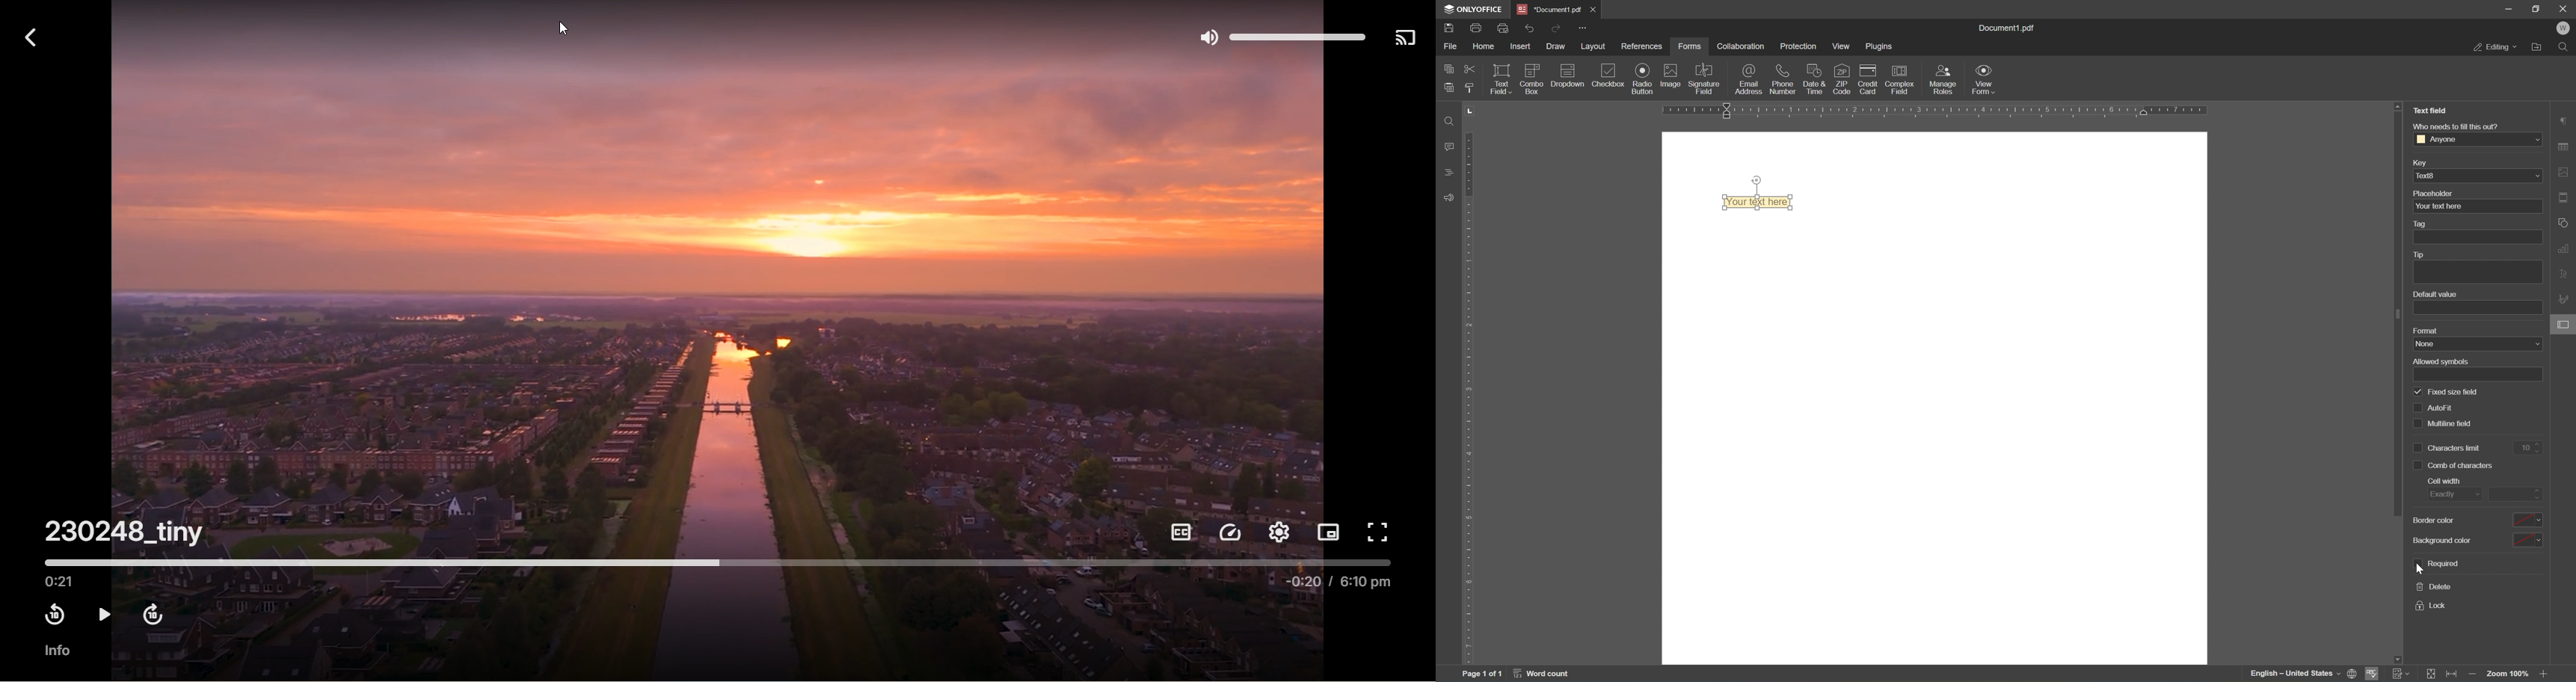  What do you see at coordinates (1841, 48) in the screenshot?
I see `view` at bounding box center [1841, 48].